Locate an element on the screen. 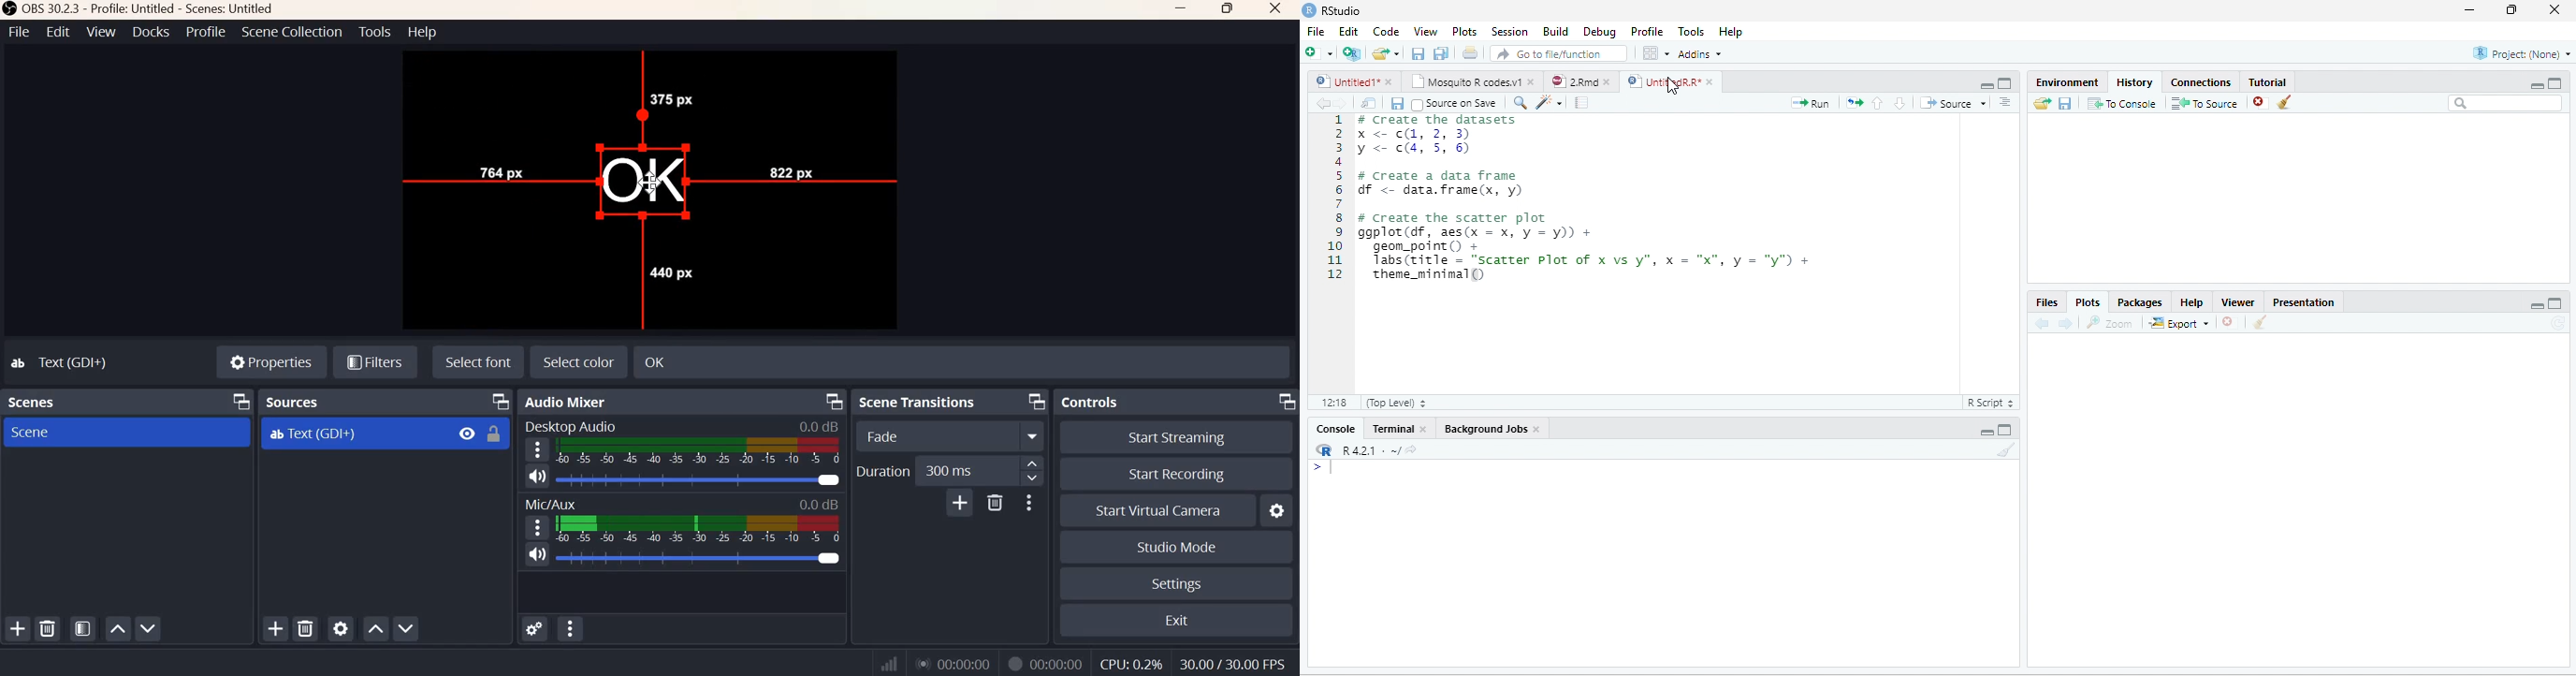 The height and width of the screenshot is (700, 2576). (Top Level) is located at coordinates (1394, 402).